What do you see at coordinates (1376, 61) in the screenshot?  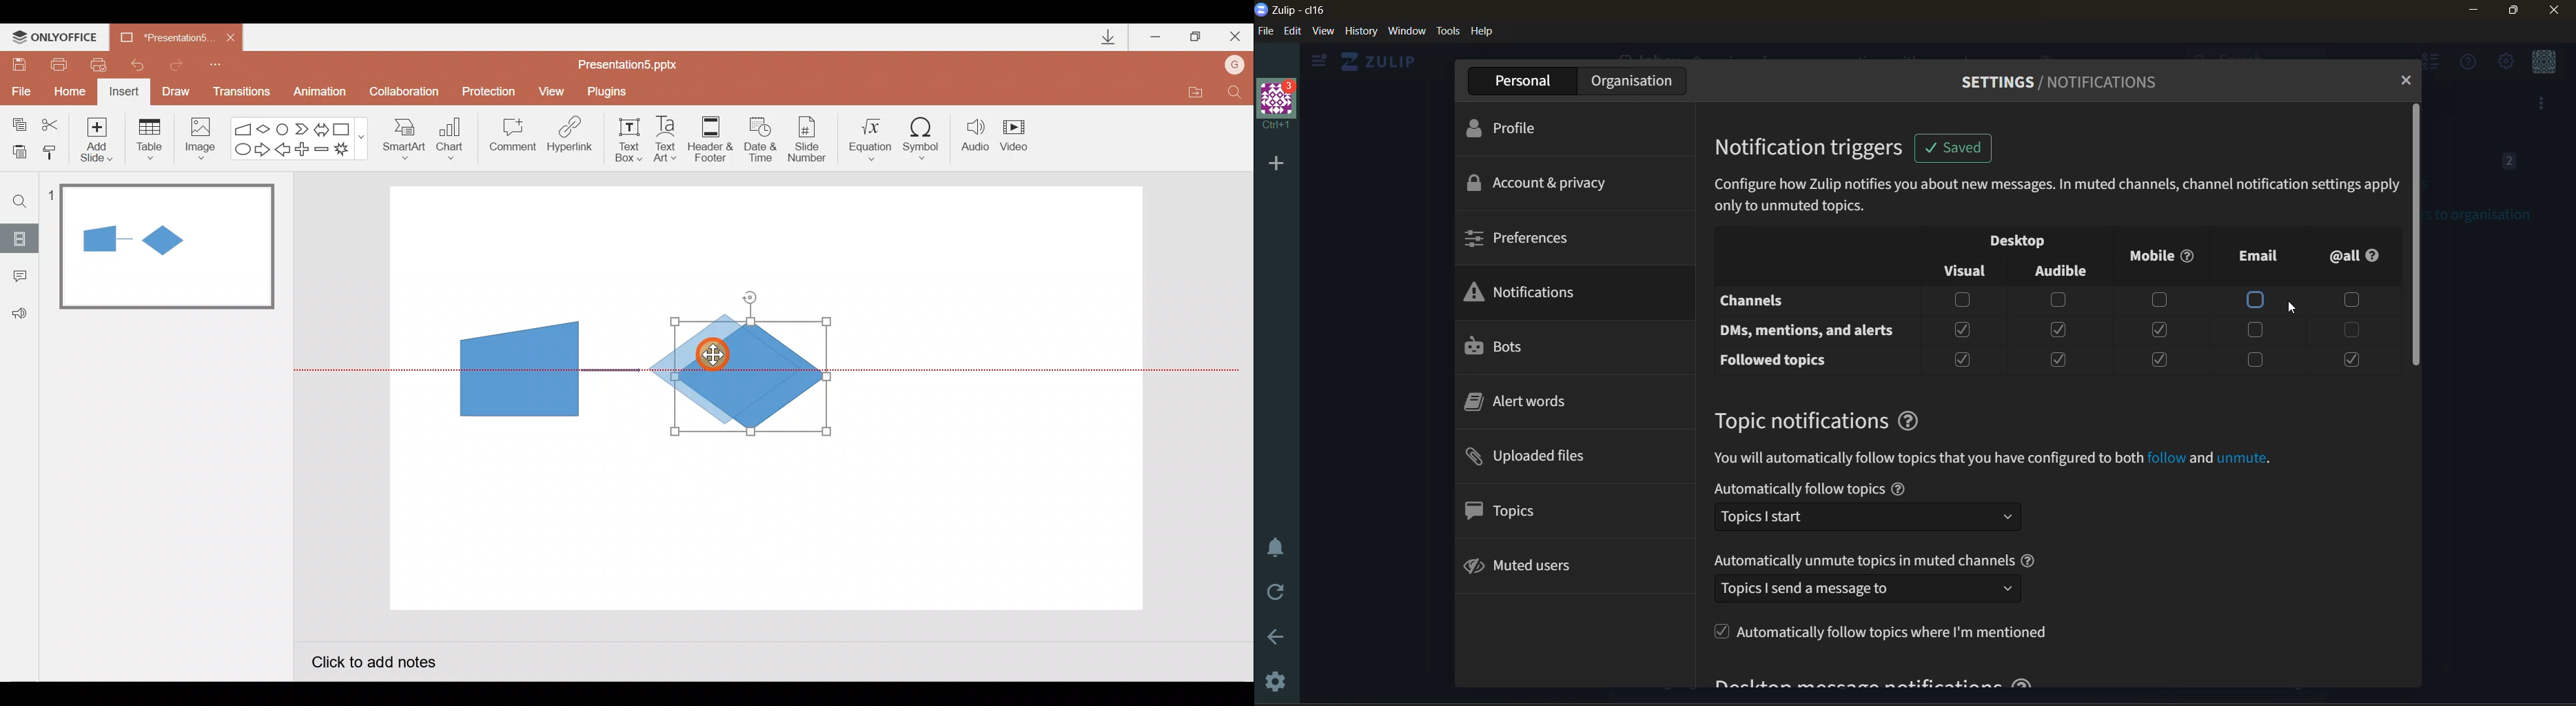 I see `home view` at bounding box center [1376, 61].